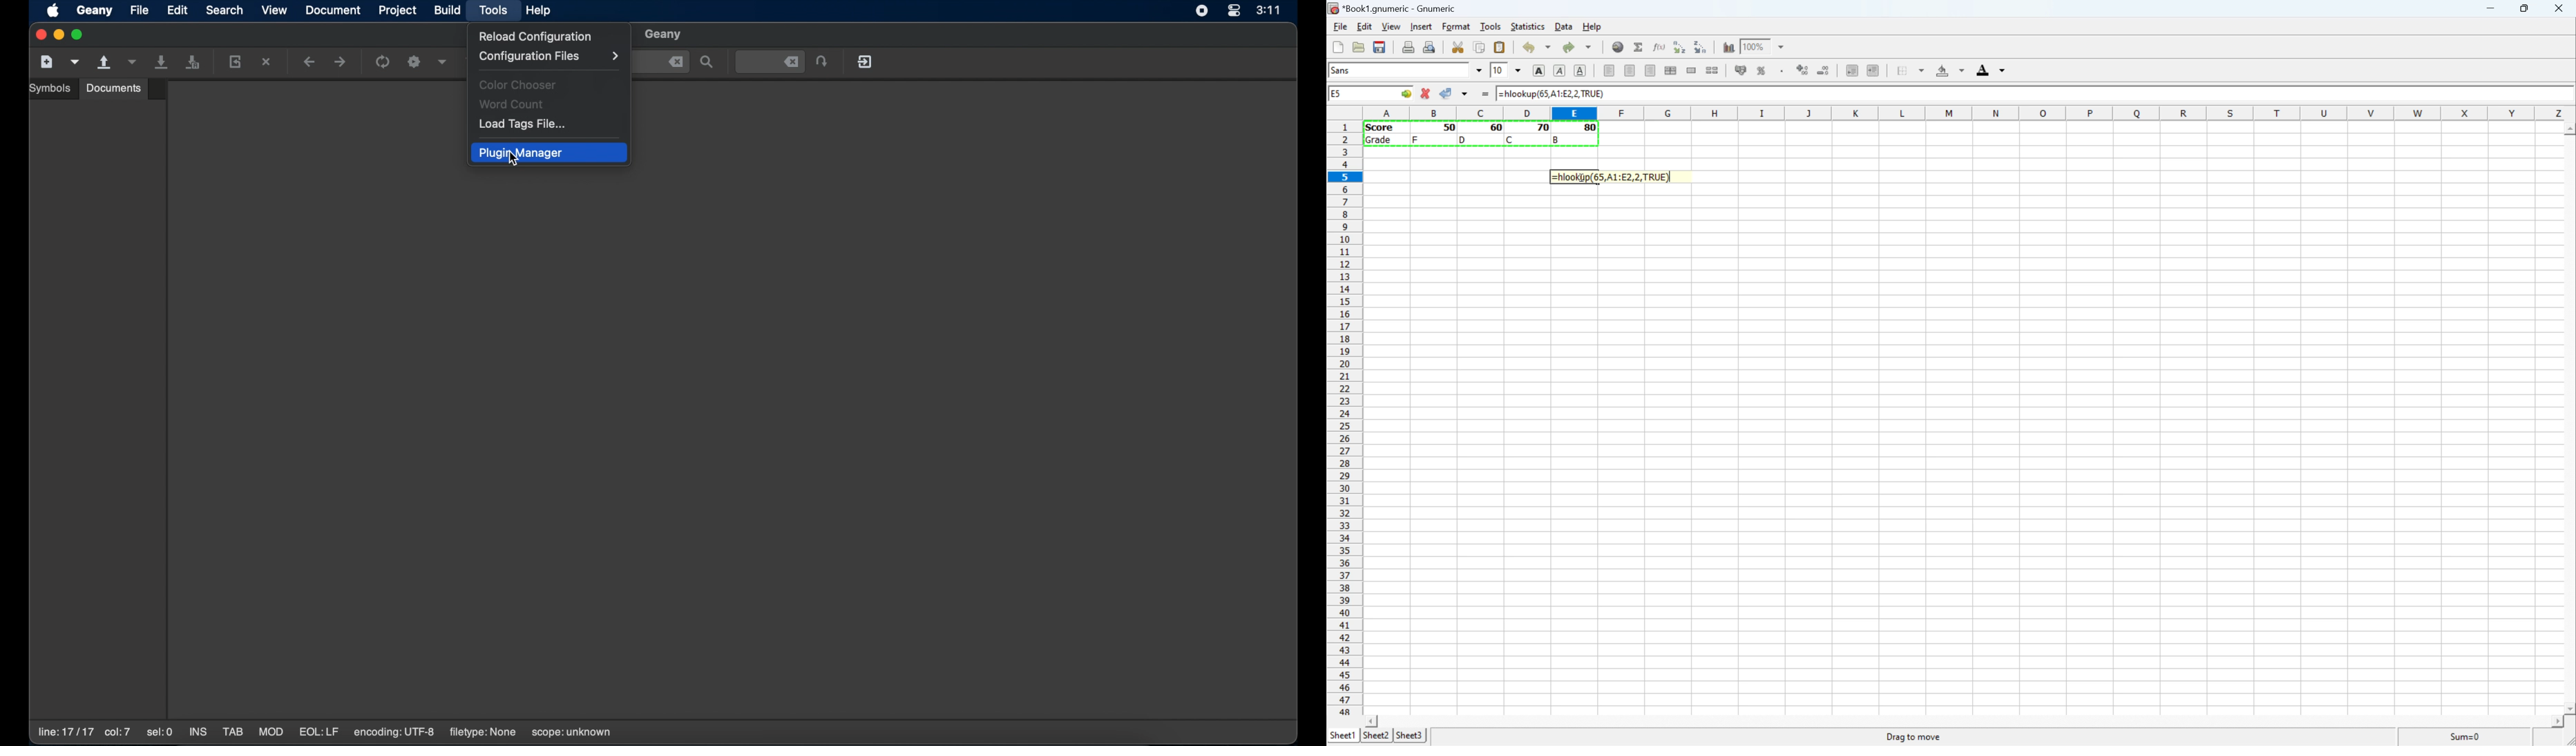 This screenshot has height=756, width=2576. What do you see at coordinates (2126, 177) in the screenshot?
I see `cells` at bounding box center [2126, 177].